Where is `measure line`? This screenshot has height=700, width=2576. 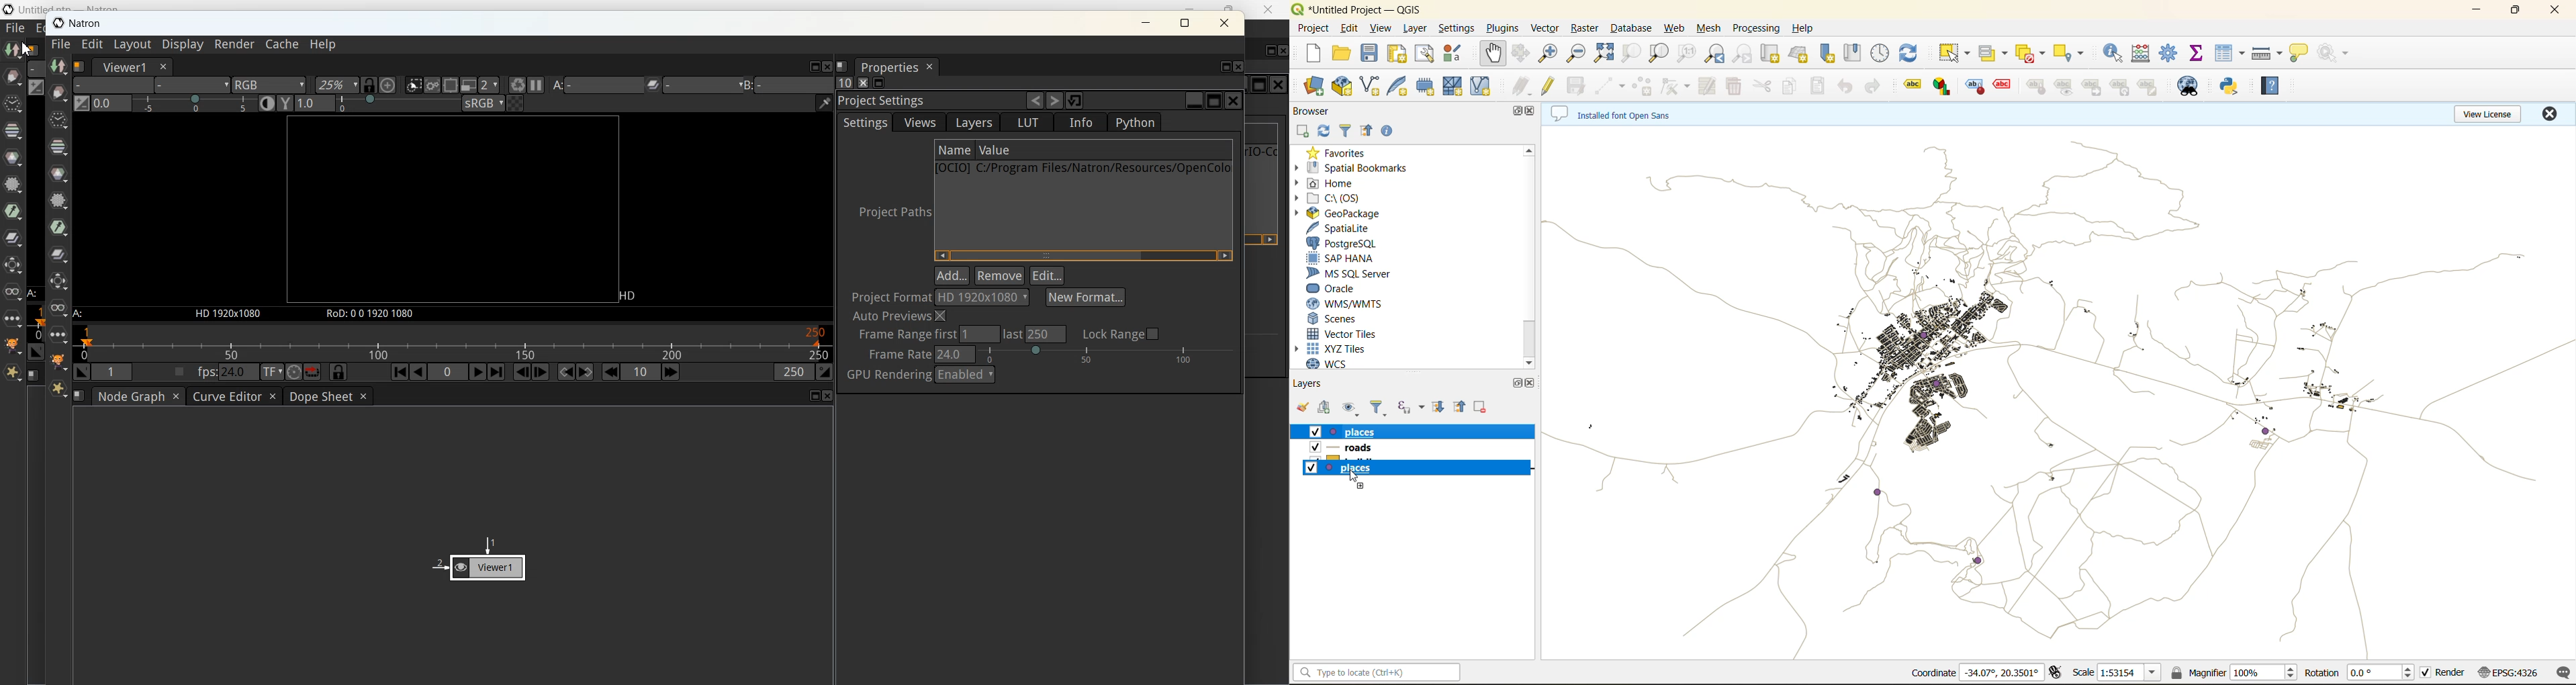 measure line is located at coordinates (2269, 56).